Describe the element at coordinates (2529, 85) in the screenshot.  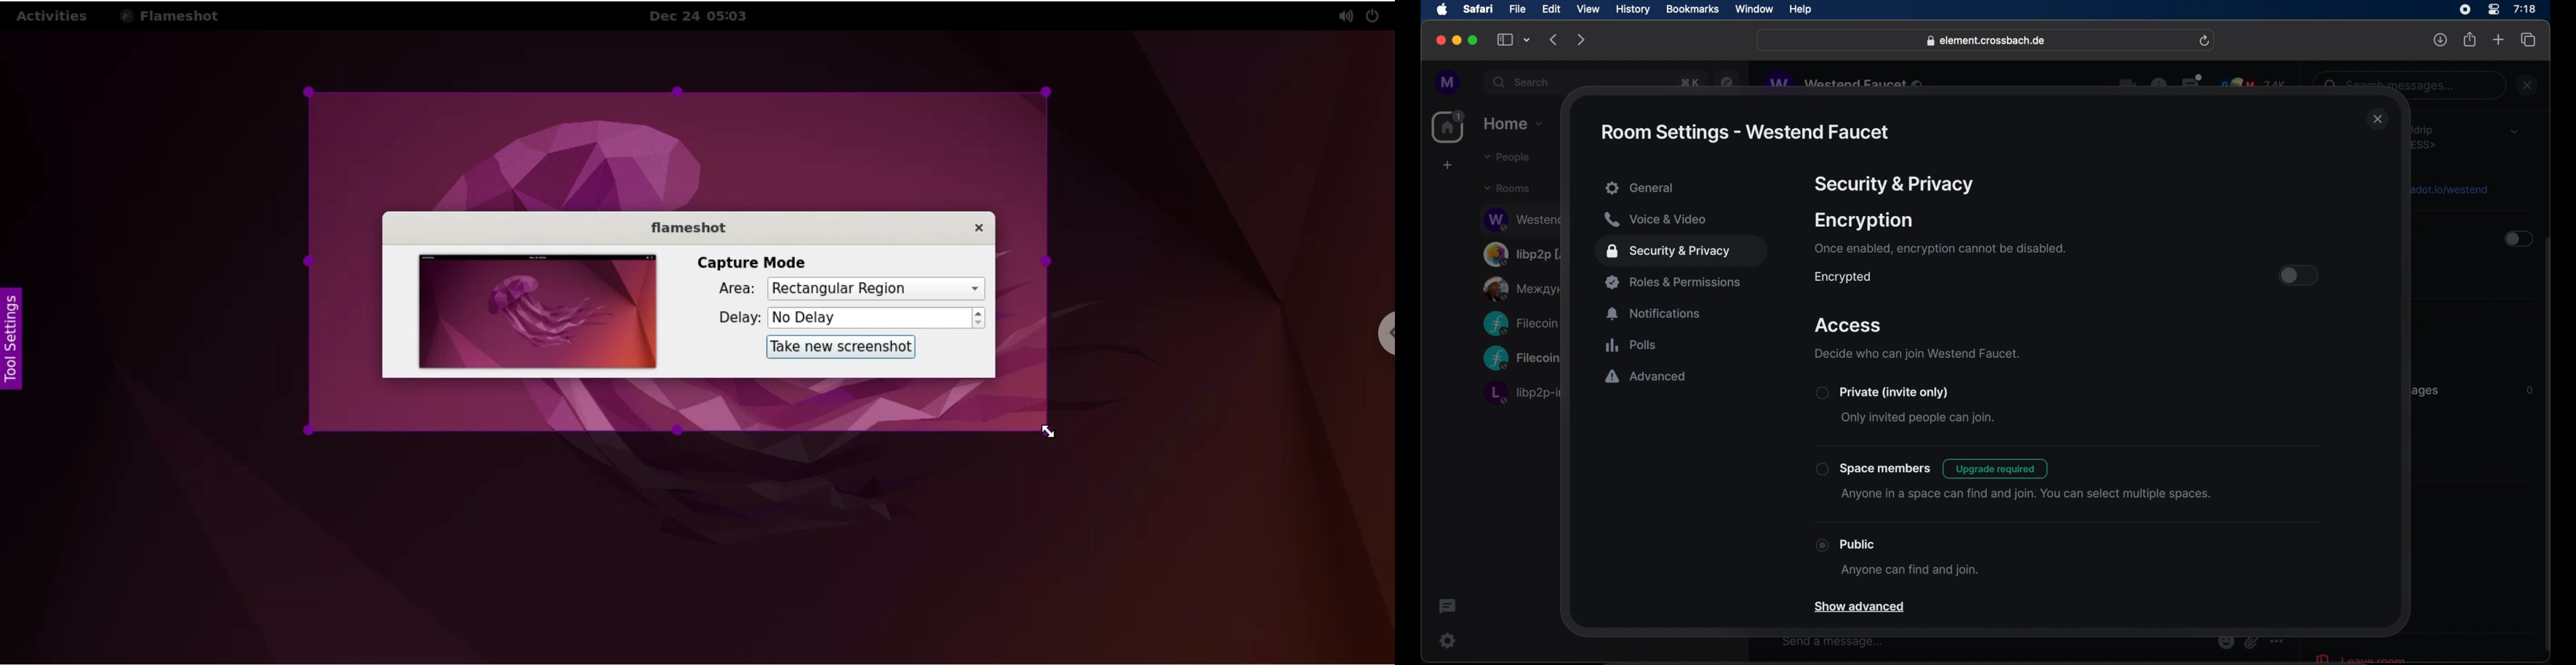
I see `close` at that location.